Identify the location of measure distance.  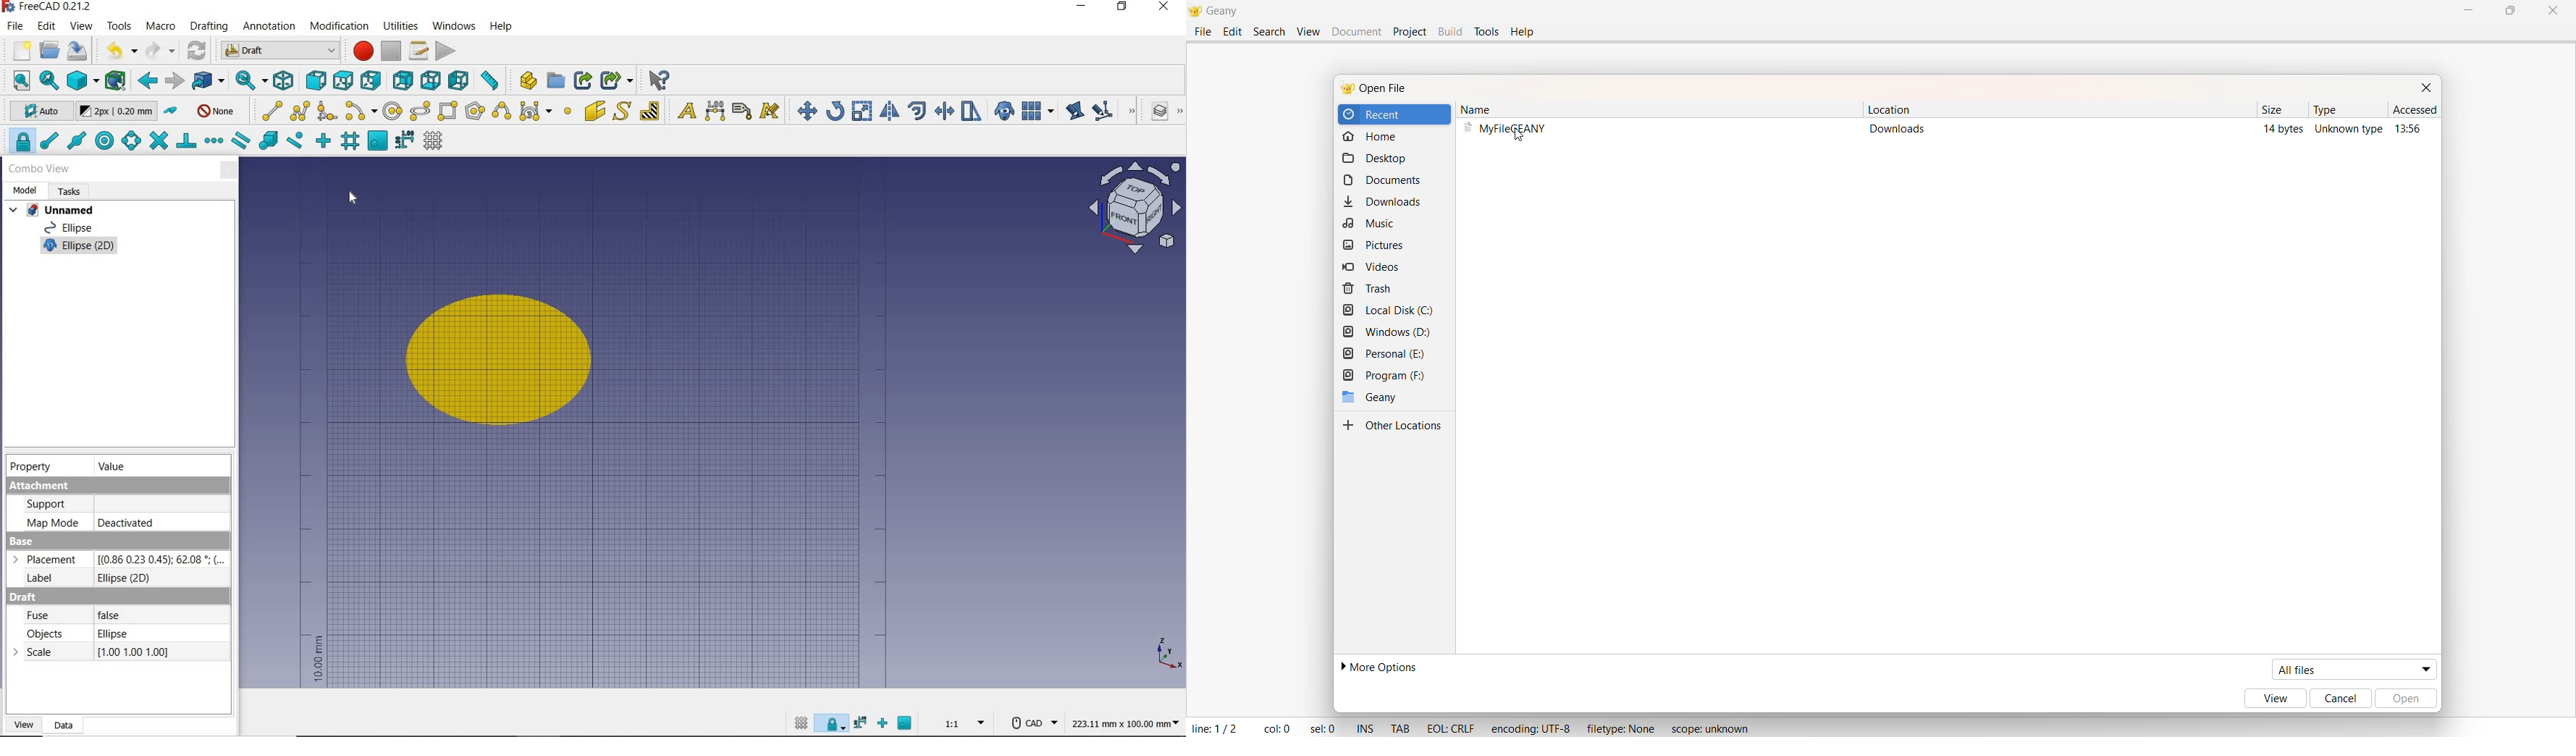
(490, 78).